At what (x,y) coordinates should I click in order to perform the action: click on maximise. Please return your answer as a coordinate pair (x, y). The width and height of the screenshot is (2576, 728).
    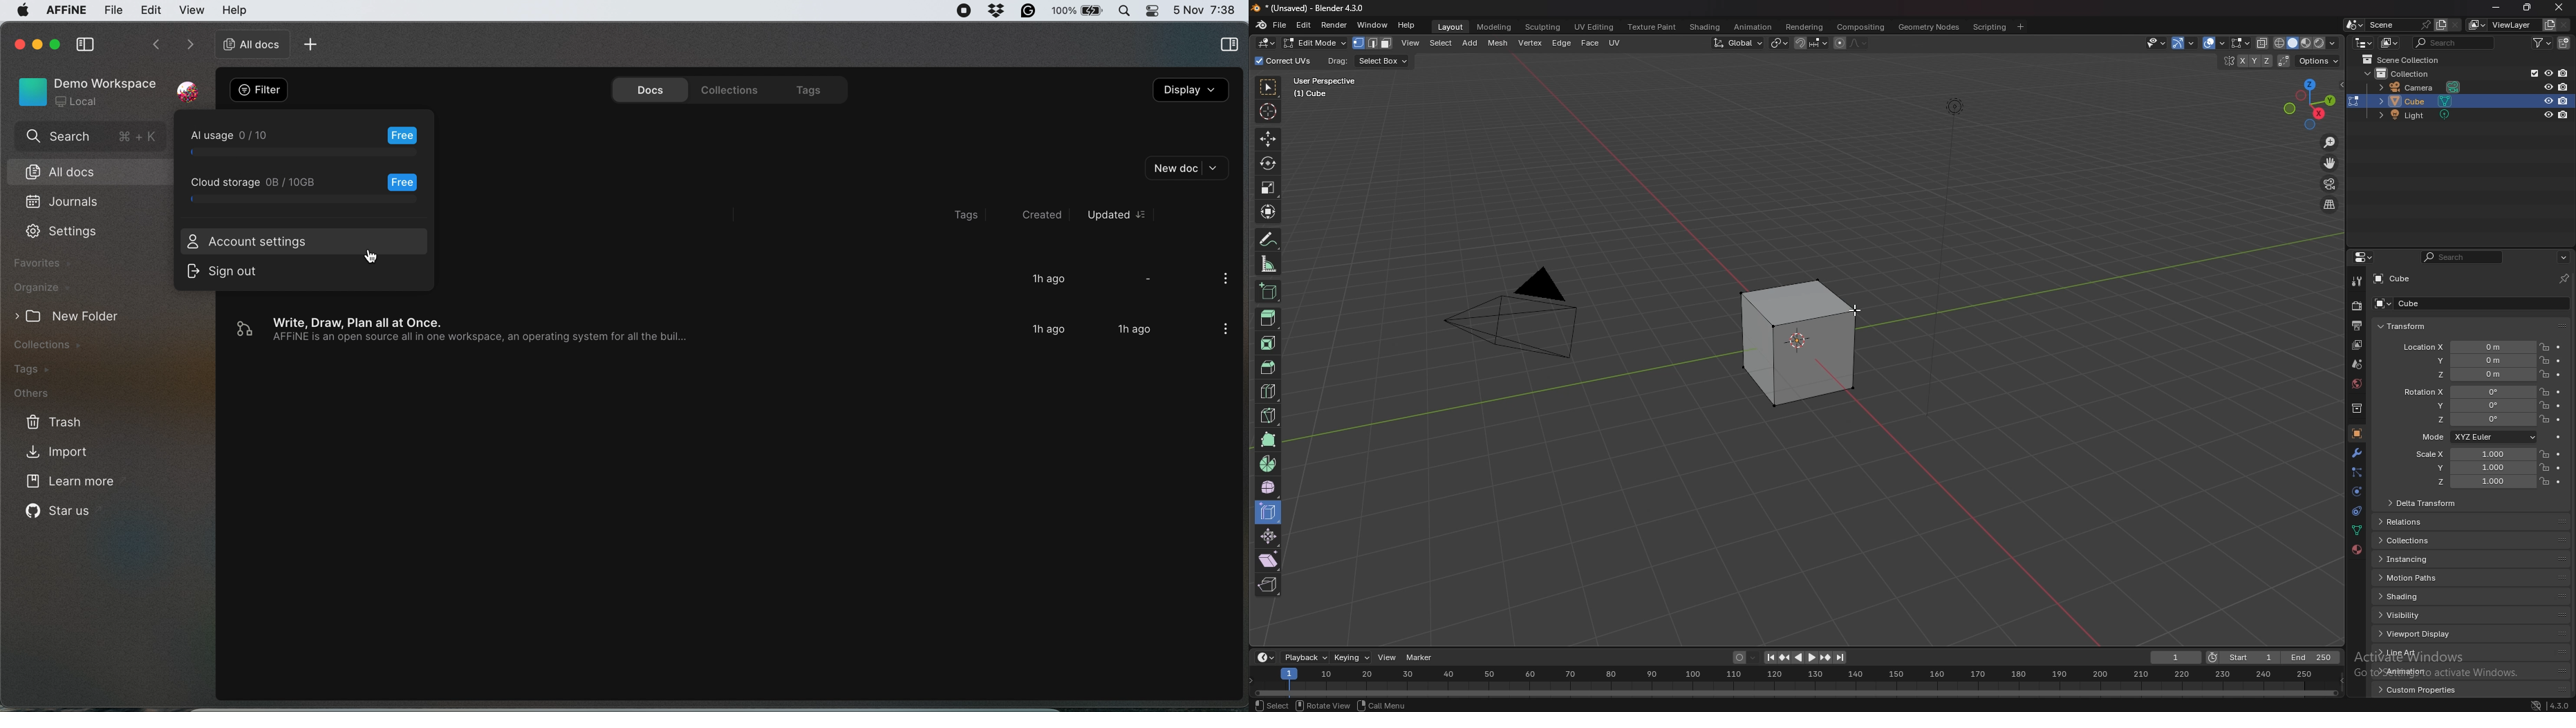
    Looking at the image, I should click on (56, 44).